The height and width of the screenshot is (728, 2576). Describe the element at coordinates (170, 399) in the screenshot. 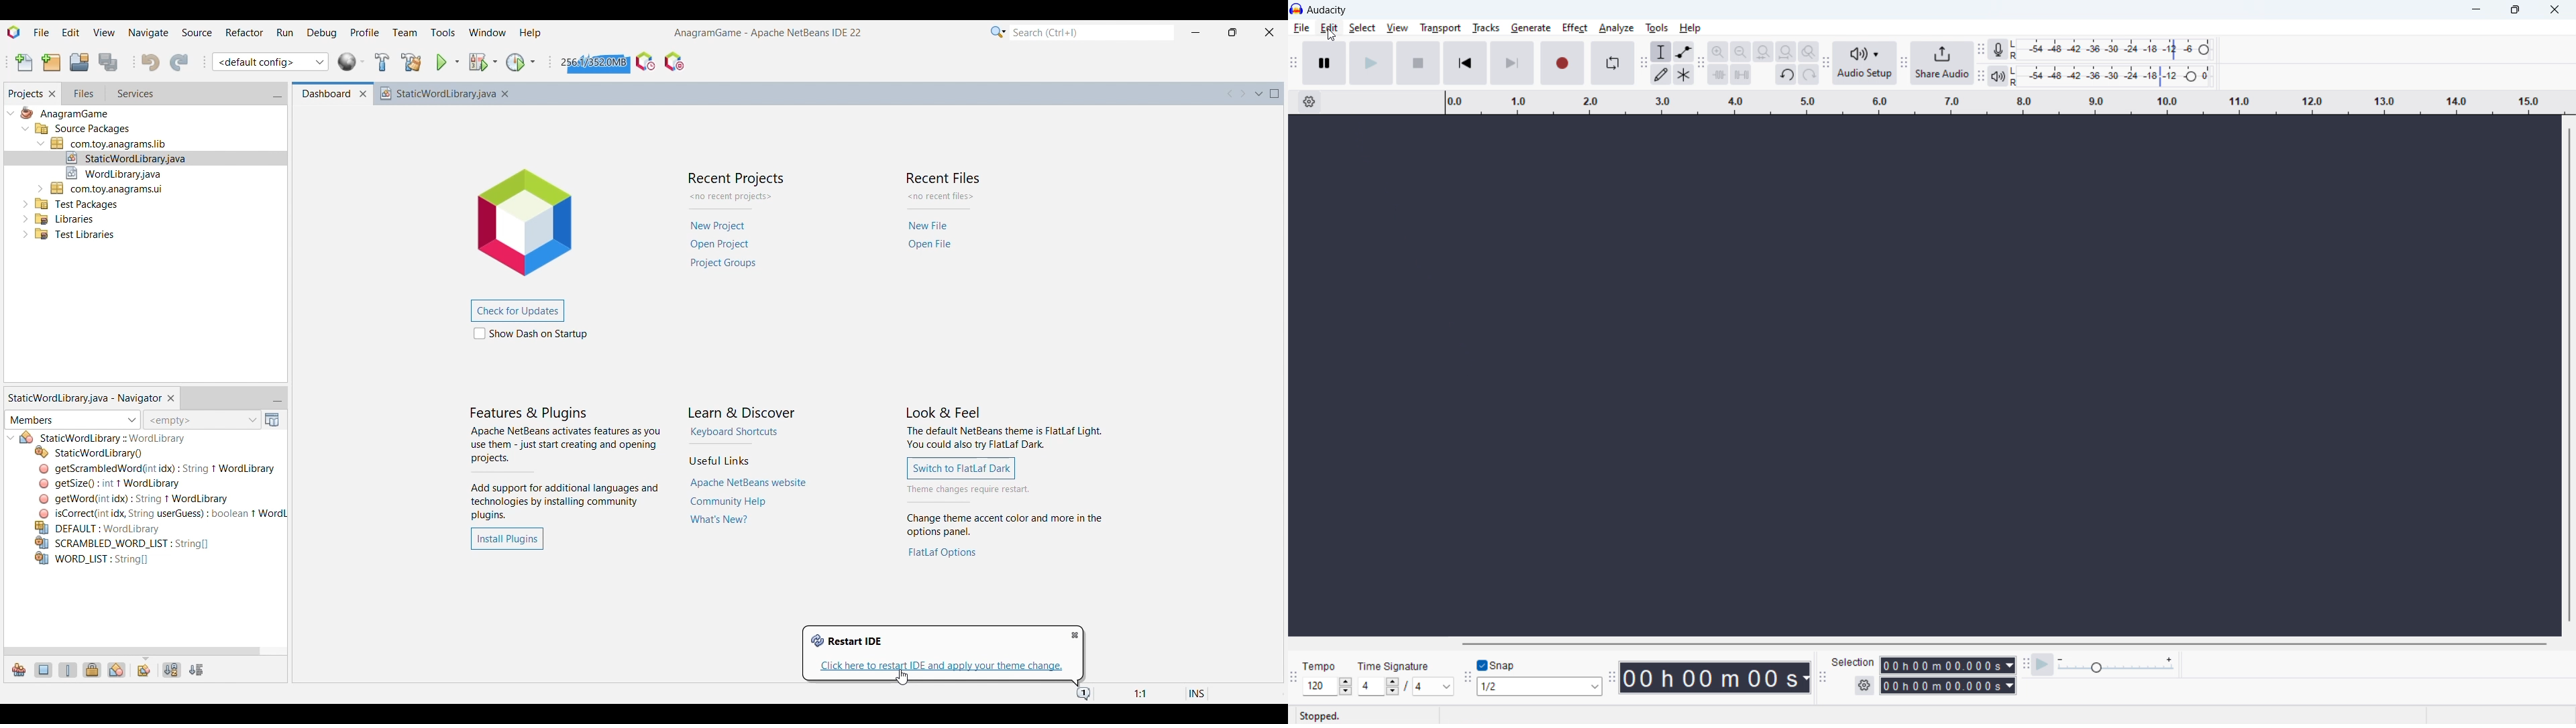

I see `Close current selection` at that location.